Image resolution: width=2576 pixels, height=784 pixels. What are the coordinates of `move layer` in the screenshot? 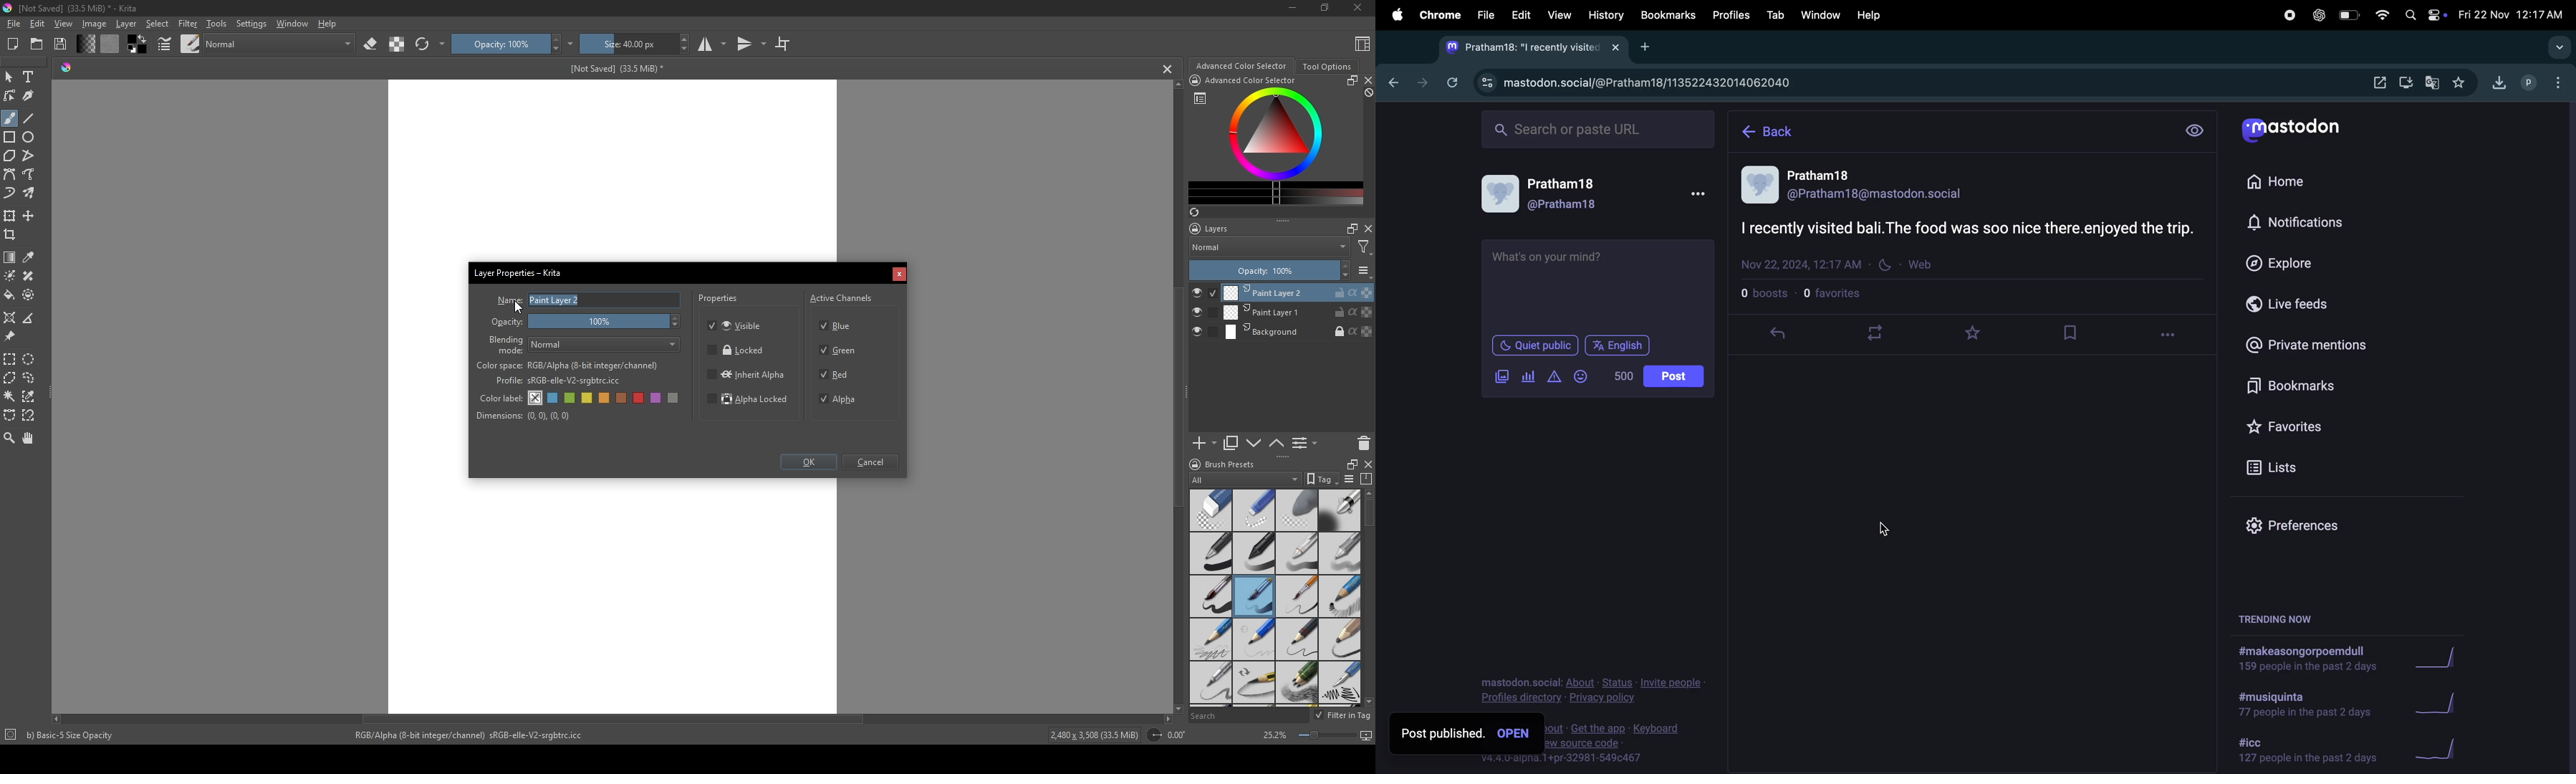 It's located at (29, 216).